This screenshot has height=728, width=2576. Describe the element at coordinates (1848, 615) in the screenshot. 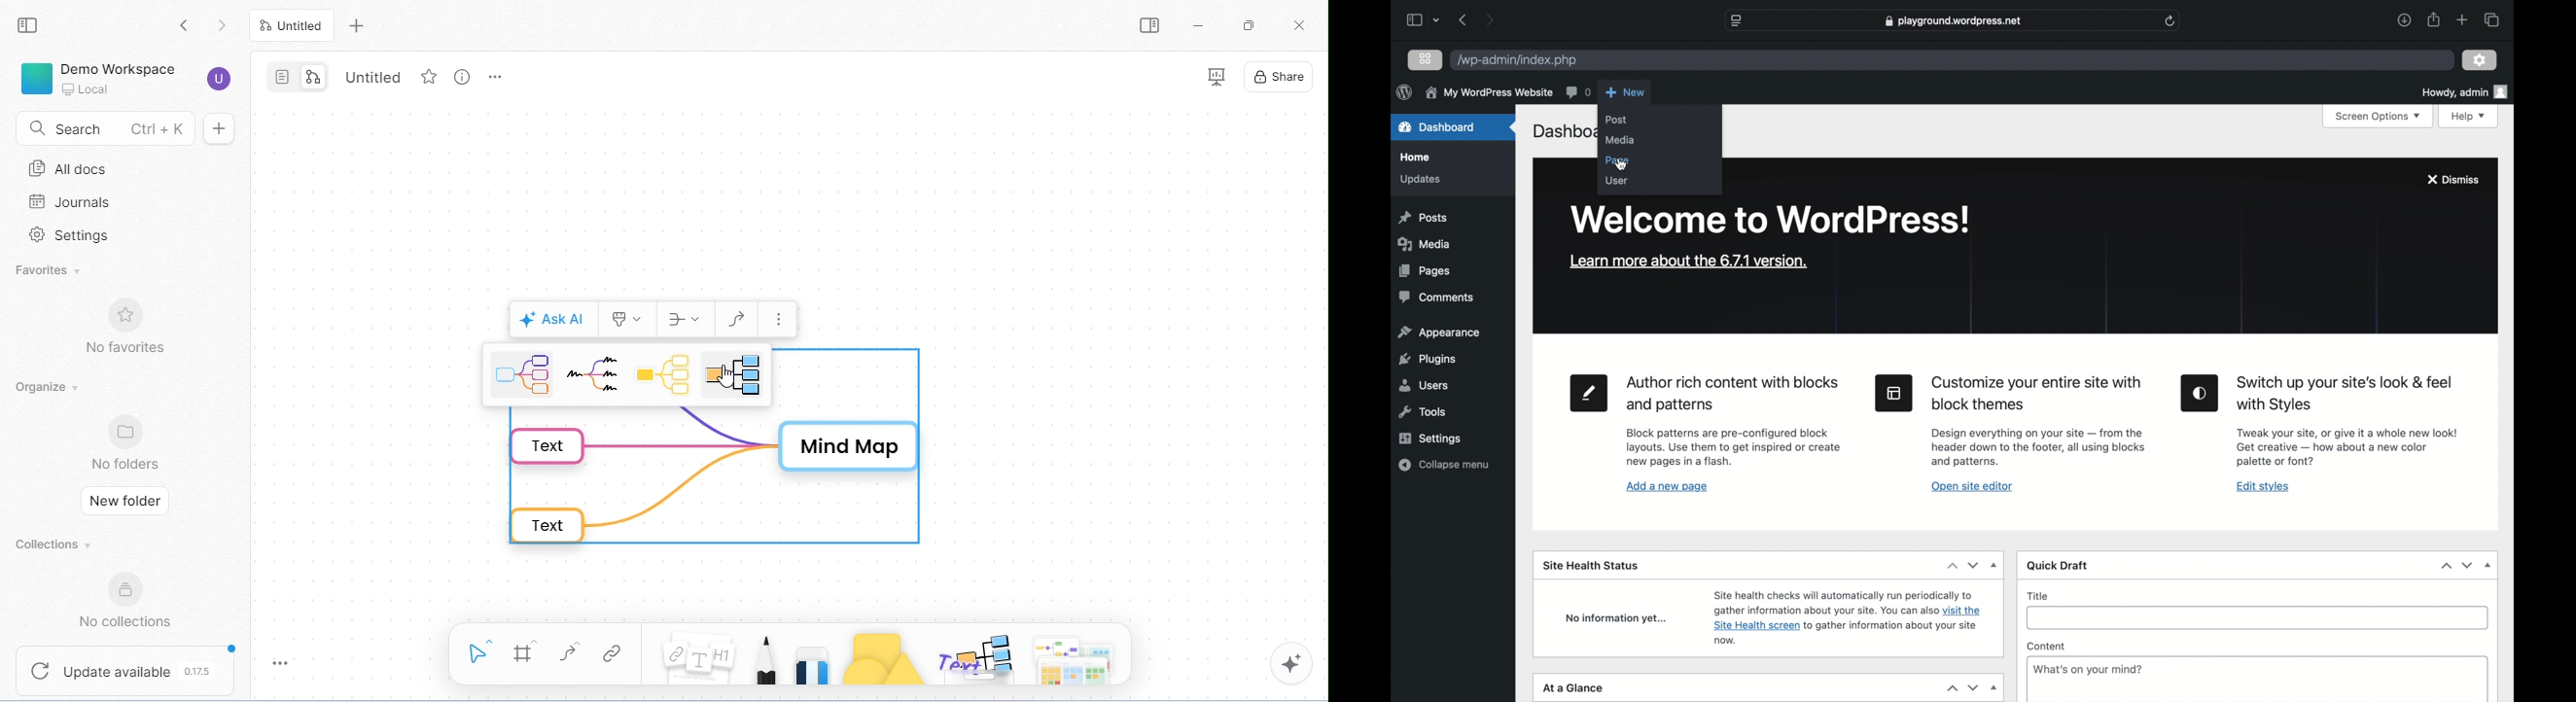

I see `site health check information` at that location.